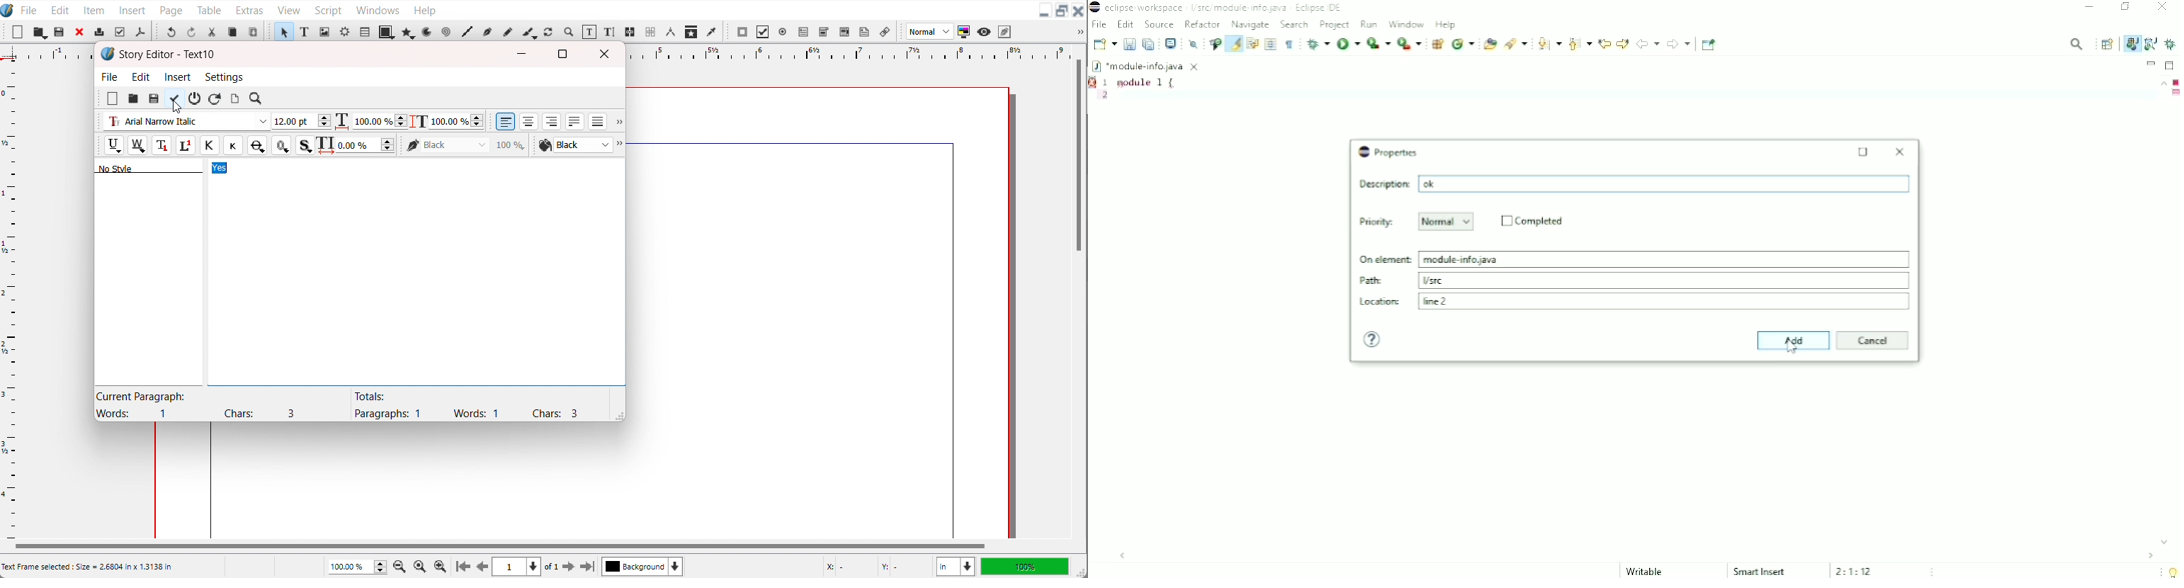 The height and width of the screenshot is (588, 2184). Describe the element at coordinates (607, 54) in the screenshot. I see `Close` at that location.